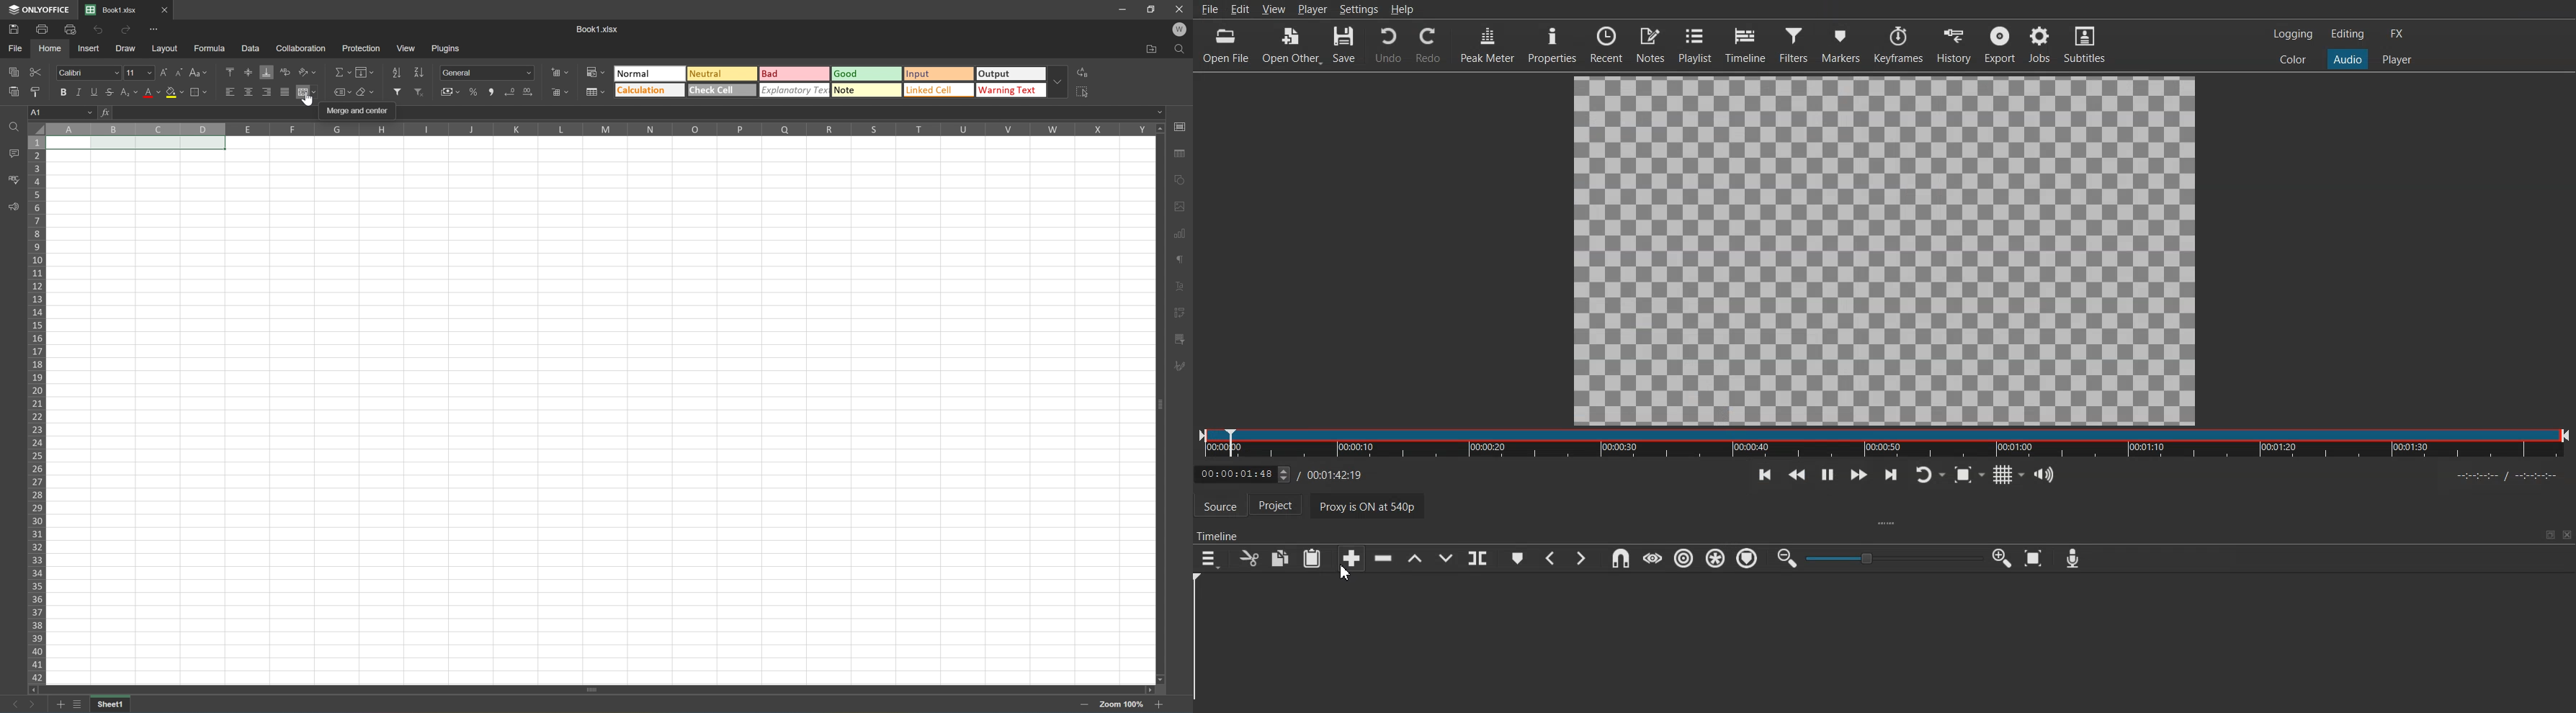 This screenshot has width=2576, height=728. I want to click on Cursor, so click(1345, 573).